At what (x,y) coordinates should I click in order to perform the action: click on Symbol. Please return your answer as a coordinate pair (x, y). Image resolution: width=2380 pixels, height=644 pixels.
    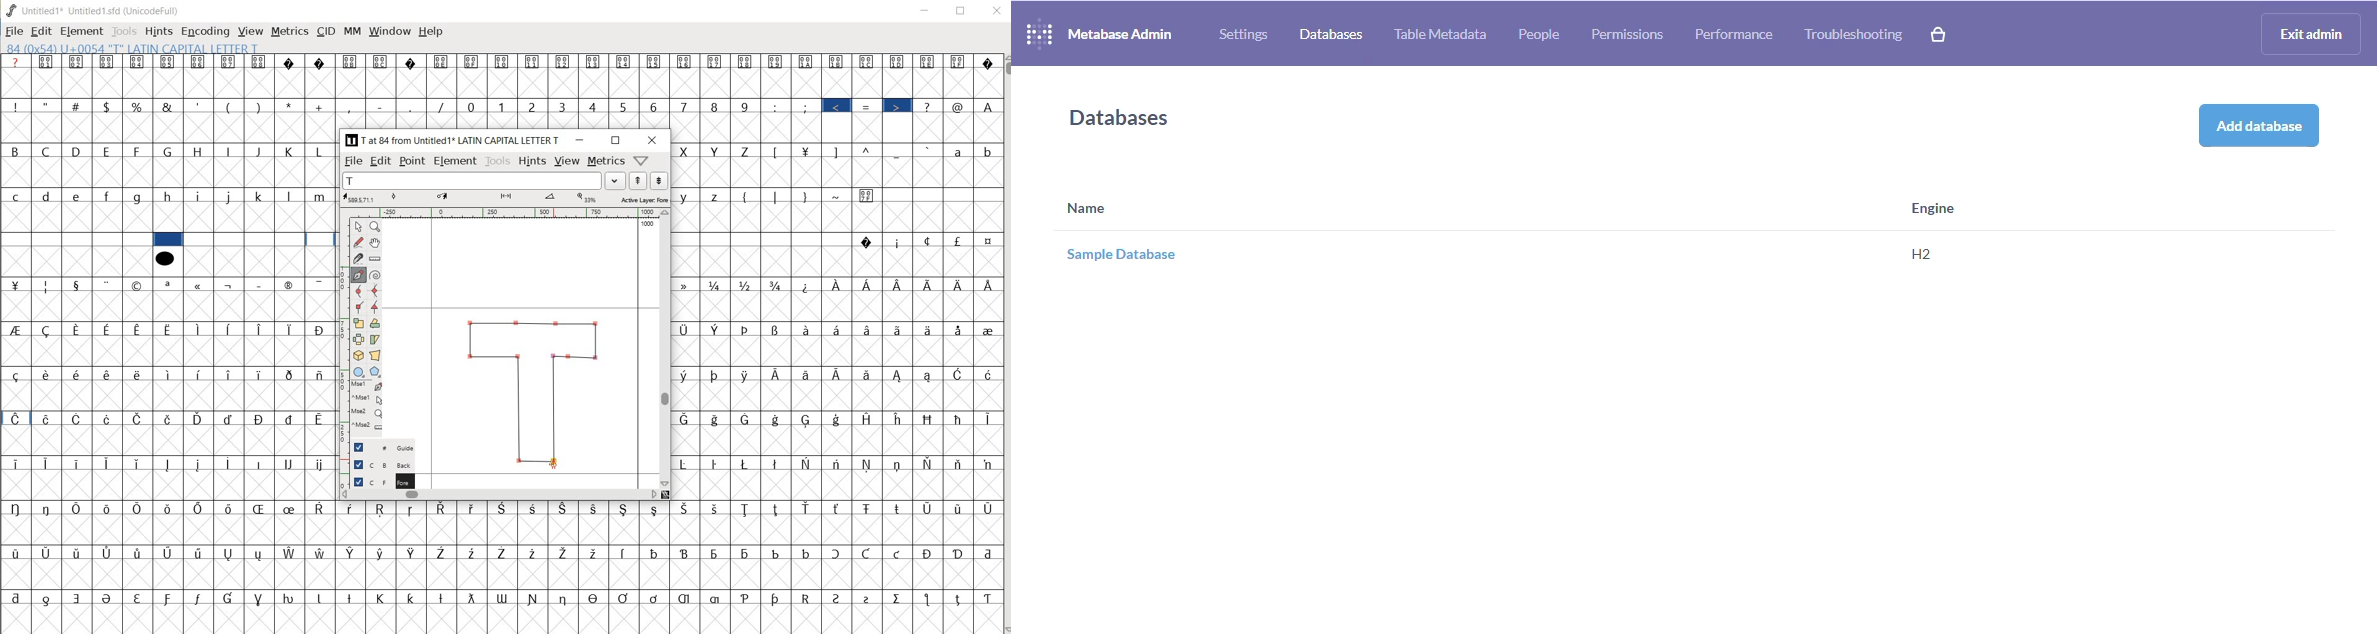
    Looking at the image, I should click on (16, 284).